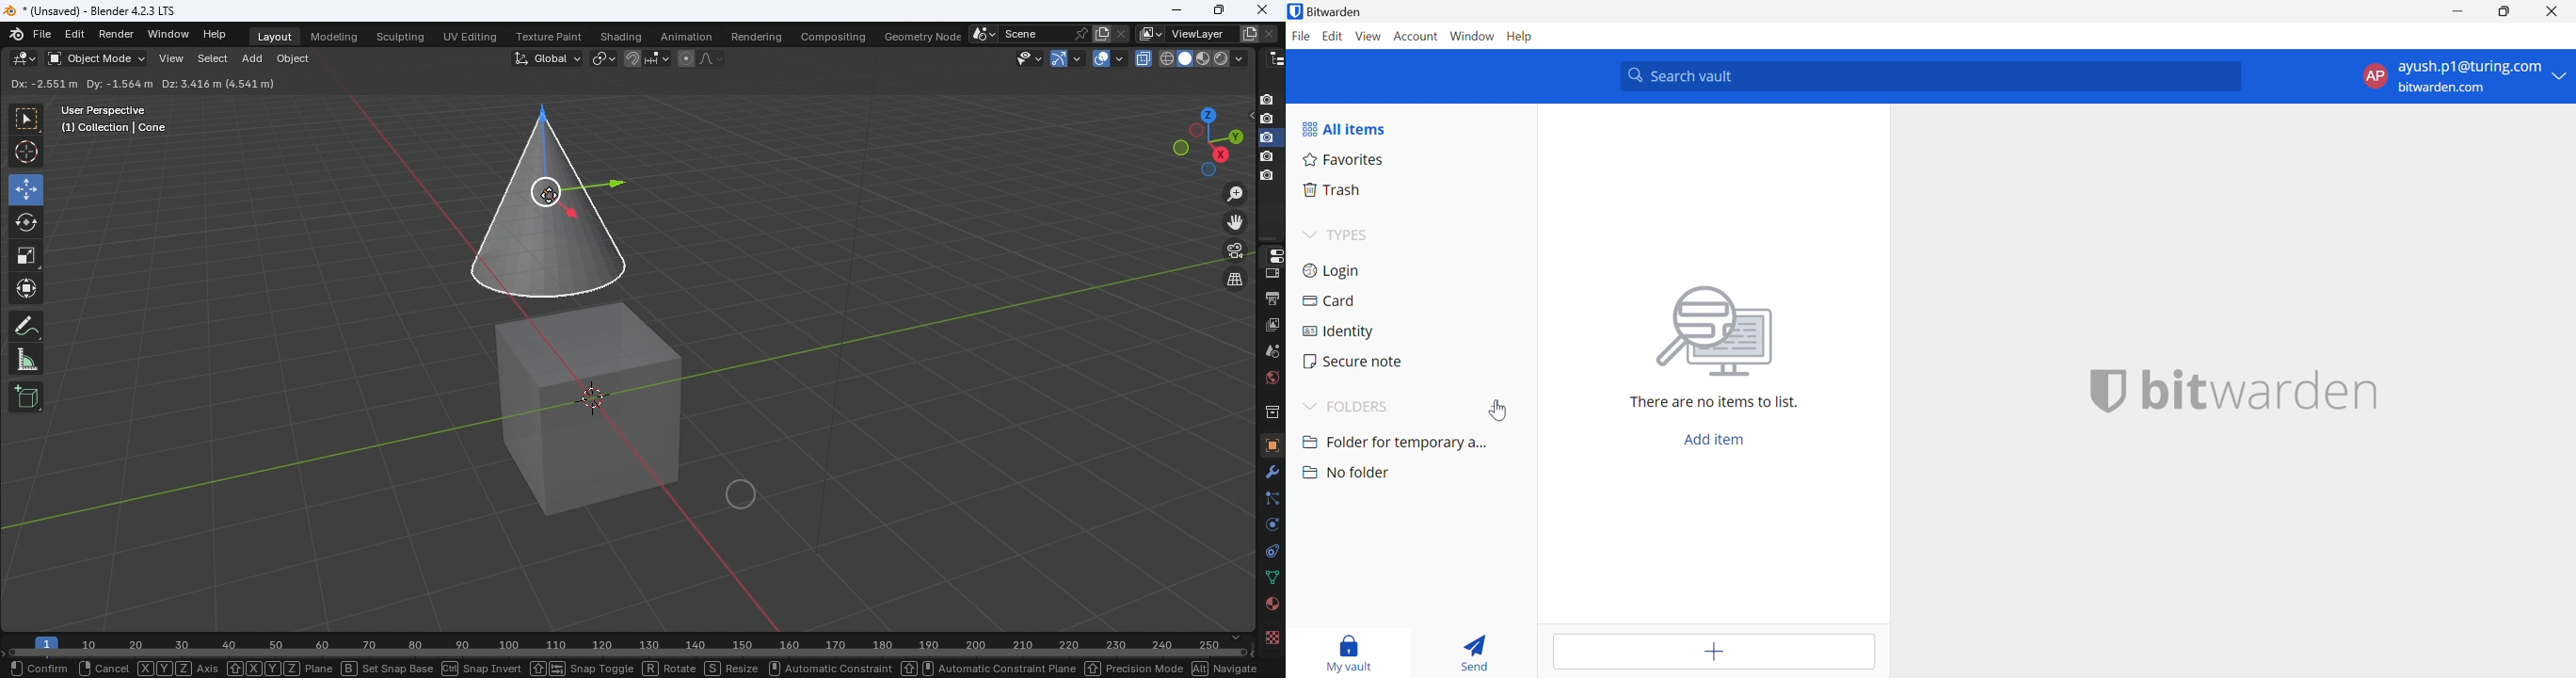 This screenshot has height=700, width=2576. I want to click on Sculpting, so click(400, 38).